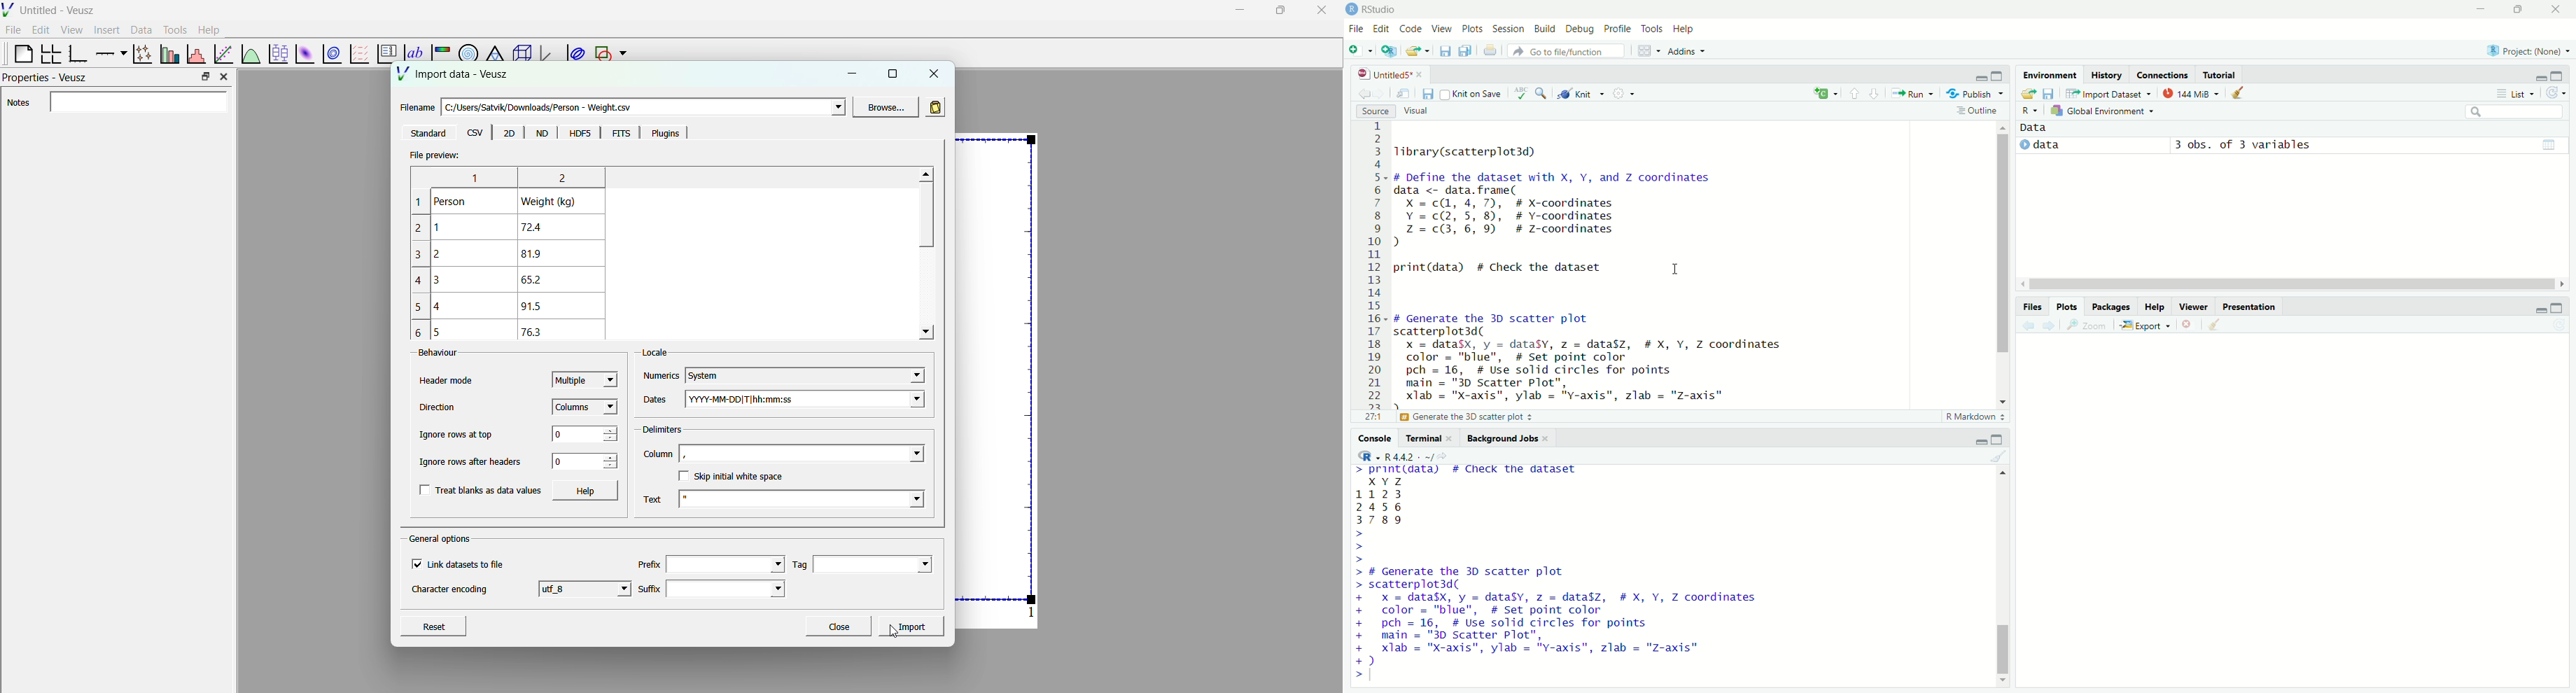 This screenshot has height=700, width=2576. What do you see at coordinates (2111, 305) in the screenshot?
I see `Packages` at bounding box center [2111, 305].